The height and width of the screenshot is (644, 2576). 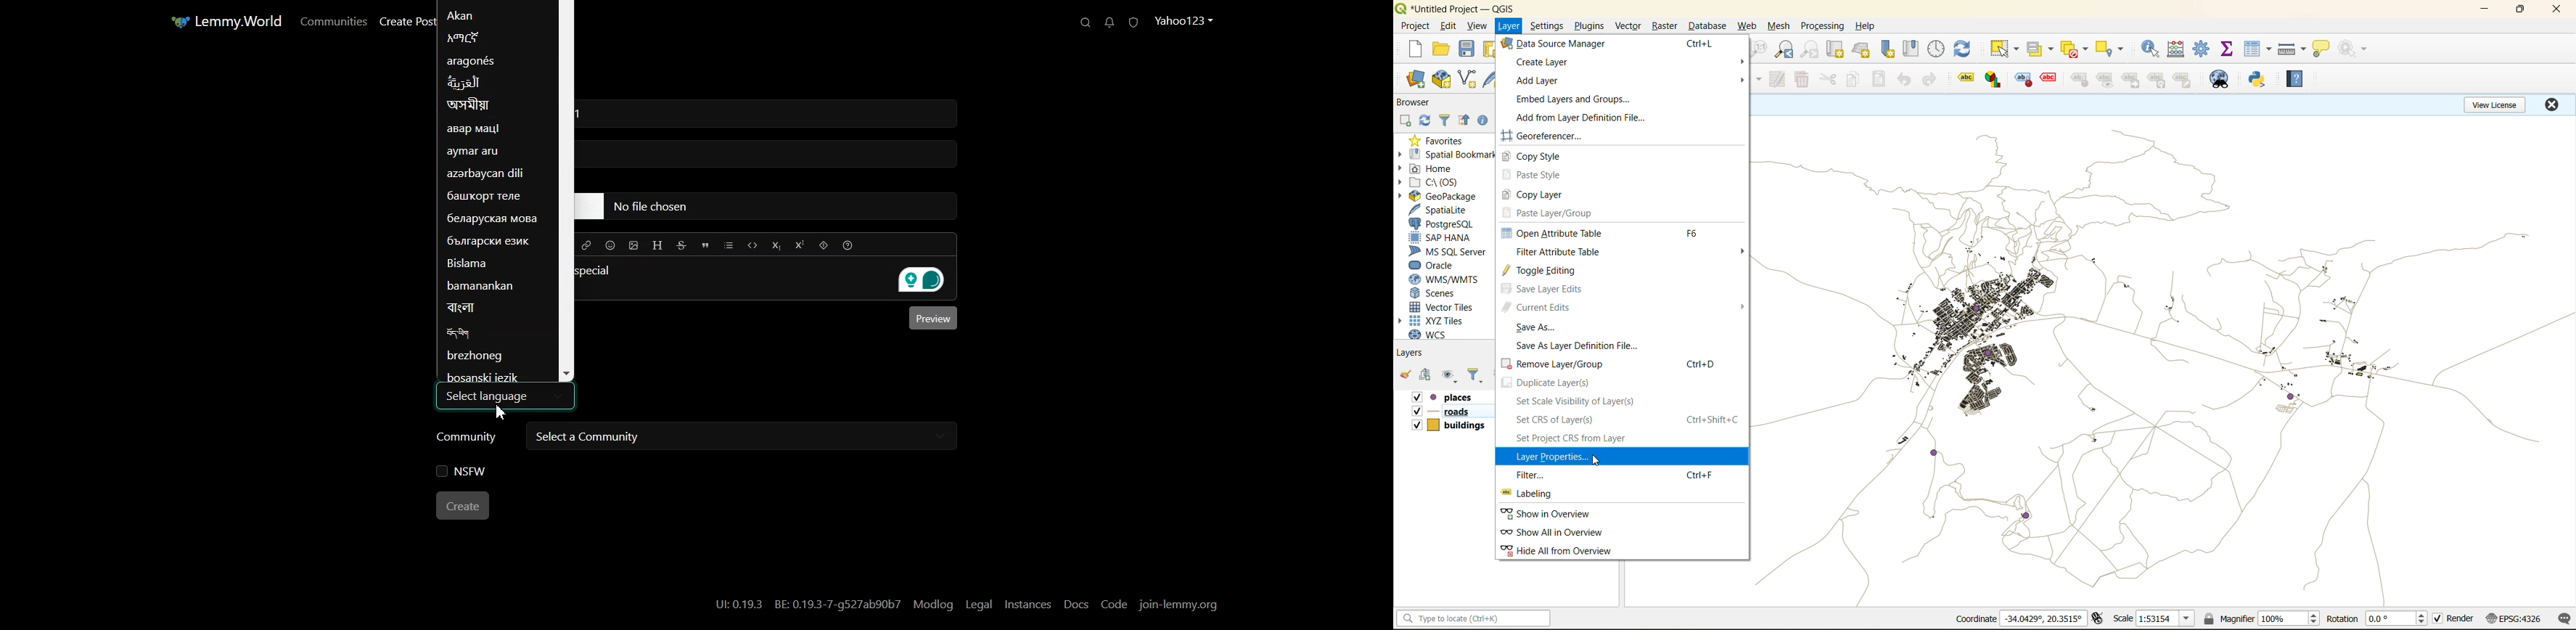 I want to click on processing, so click(x=1822, y=27).